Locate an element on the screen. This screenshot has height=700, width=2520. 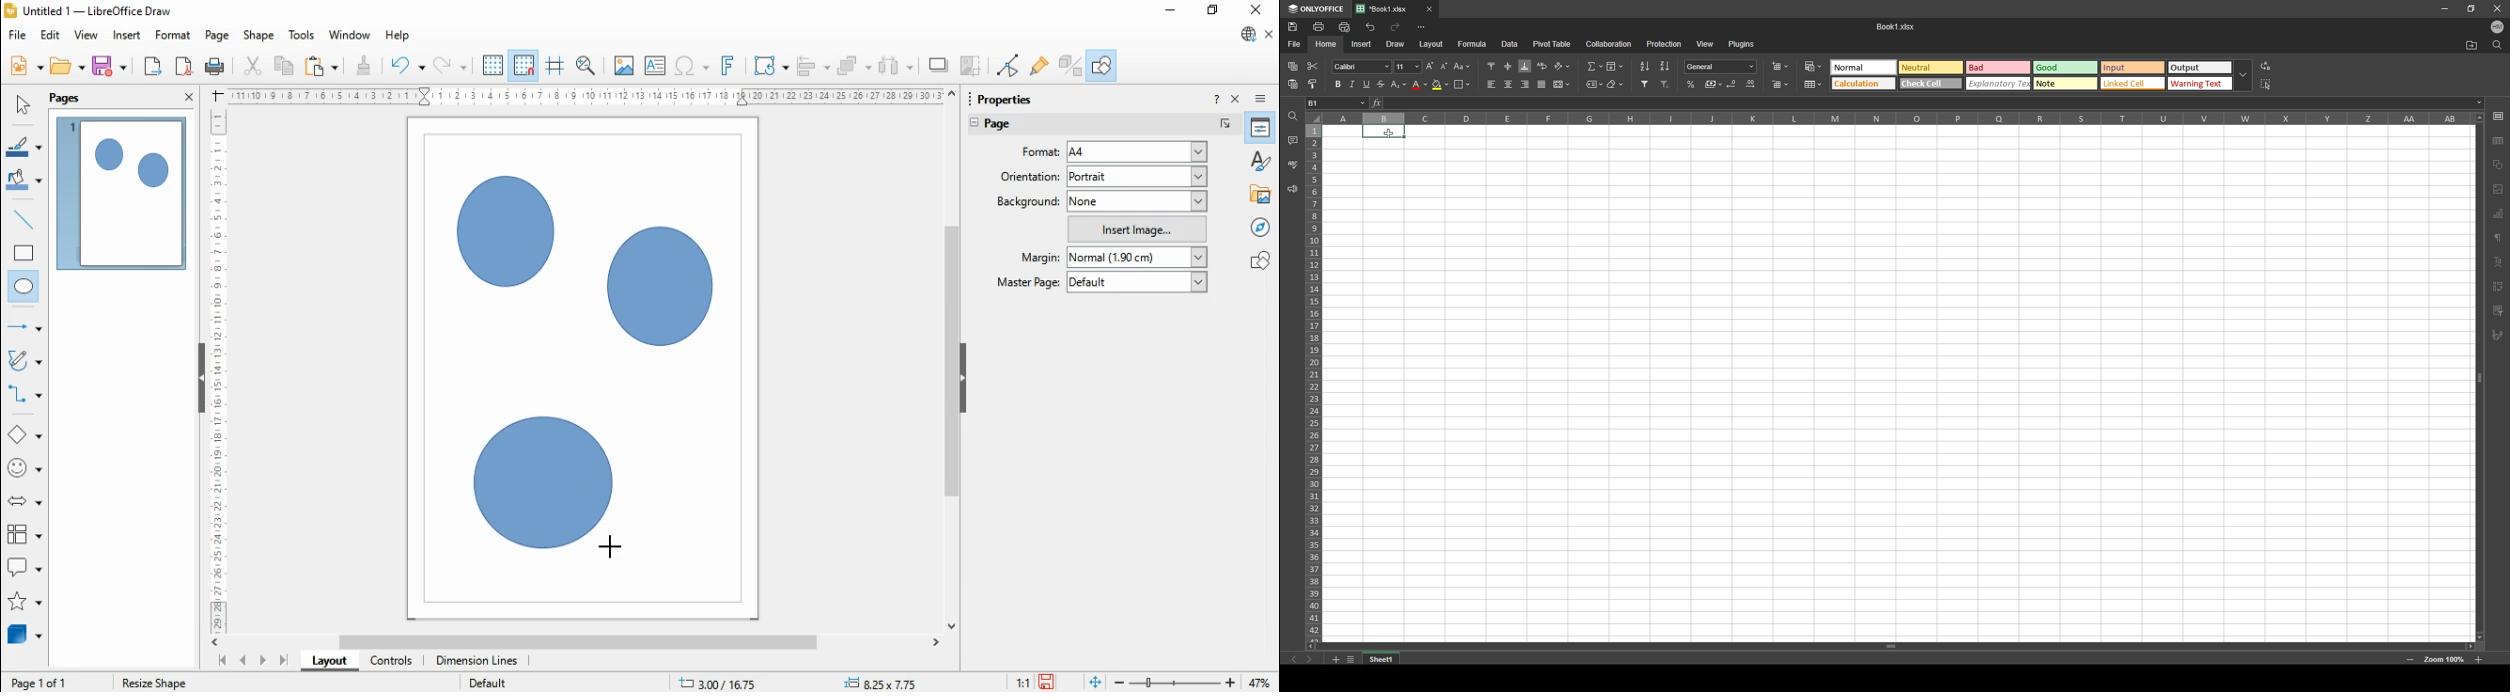
connectors is located at coordinates (25, 394).